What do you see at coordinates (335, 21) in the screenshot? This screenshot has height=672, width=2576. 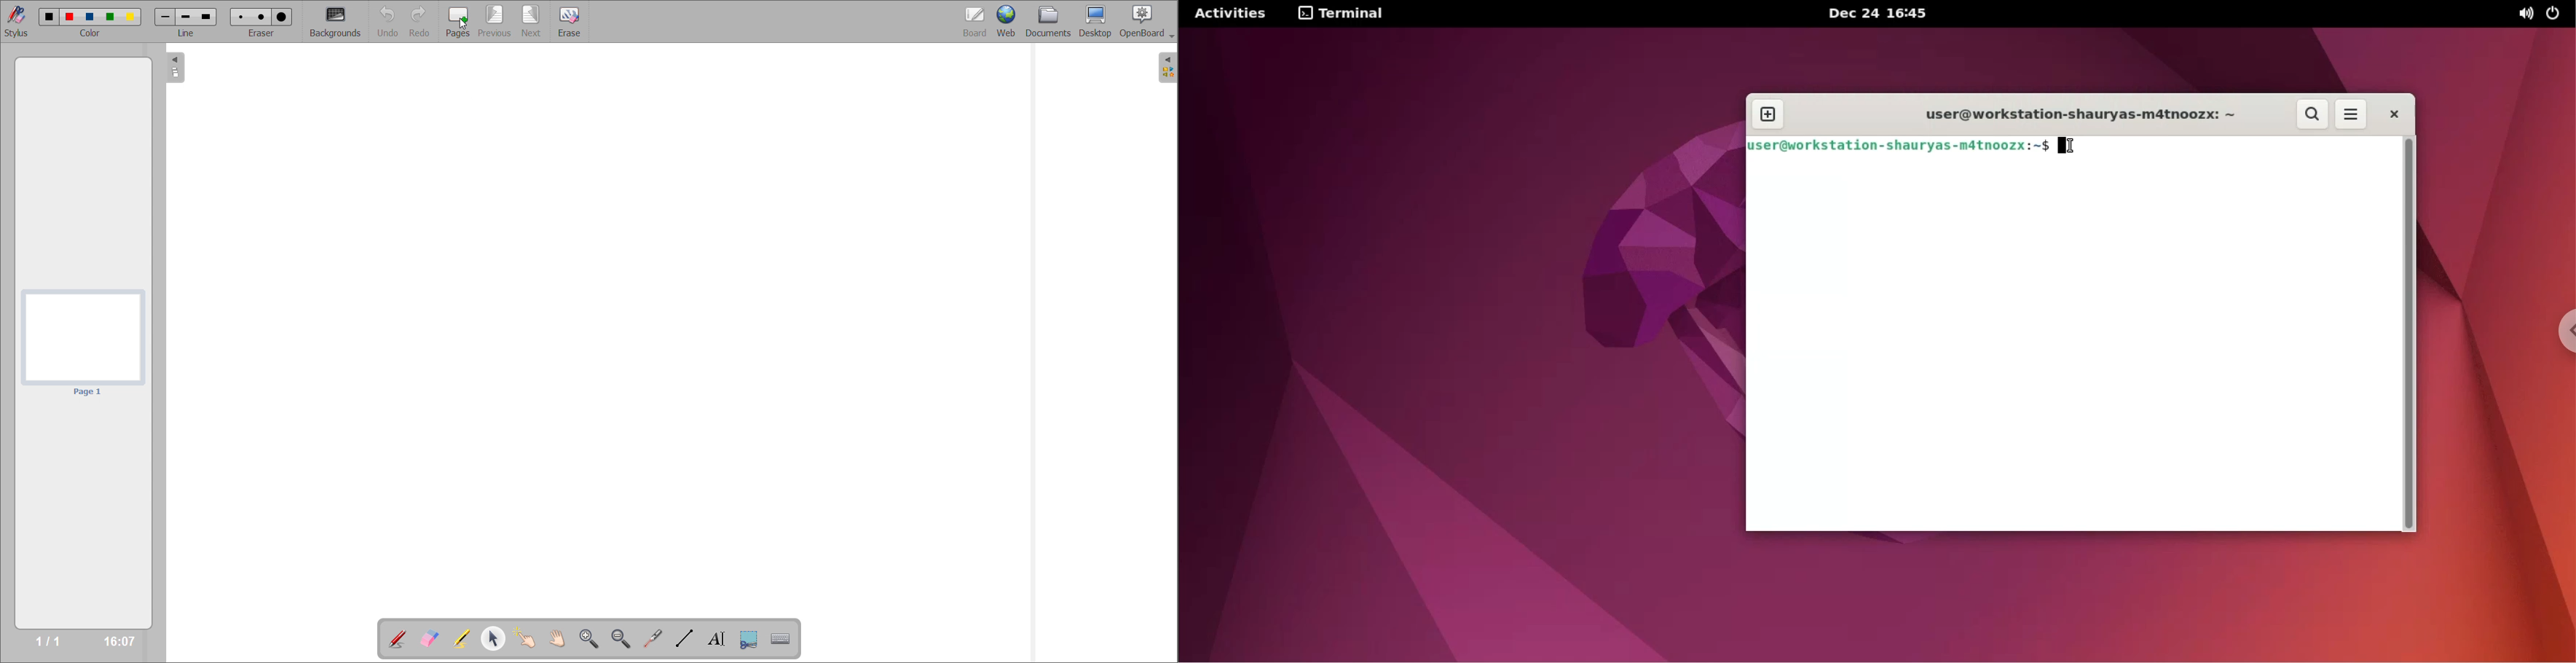 I see `backgrounds` at bounding box center [335, 21].